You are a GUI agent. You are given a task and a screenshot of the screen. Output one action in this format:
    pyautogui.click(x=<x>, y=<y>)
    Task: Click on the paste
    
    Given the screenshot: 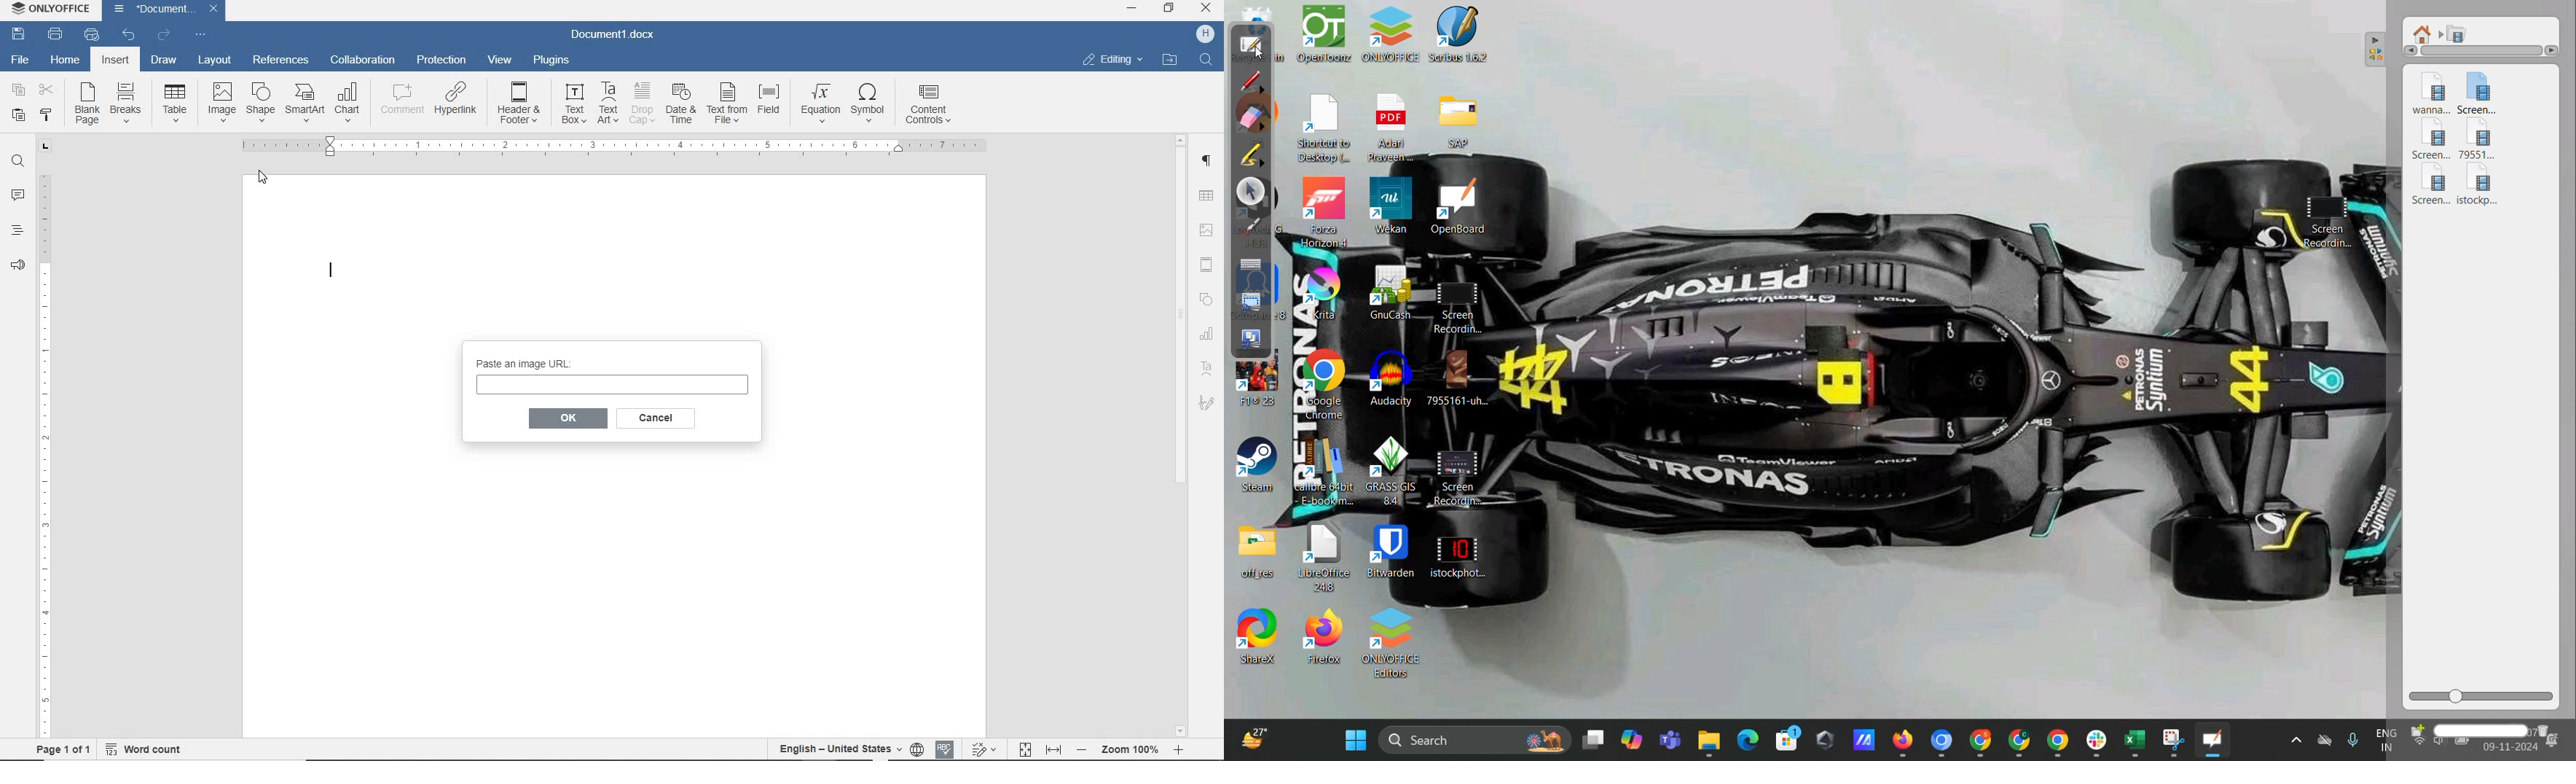 What is the action you would take?
    pyautogui.click(x=17, y=117)
    